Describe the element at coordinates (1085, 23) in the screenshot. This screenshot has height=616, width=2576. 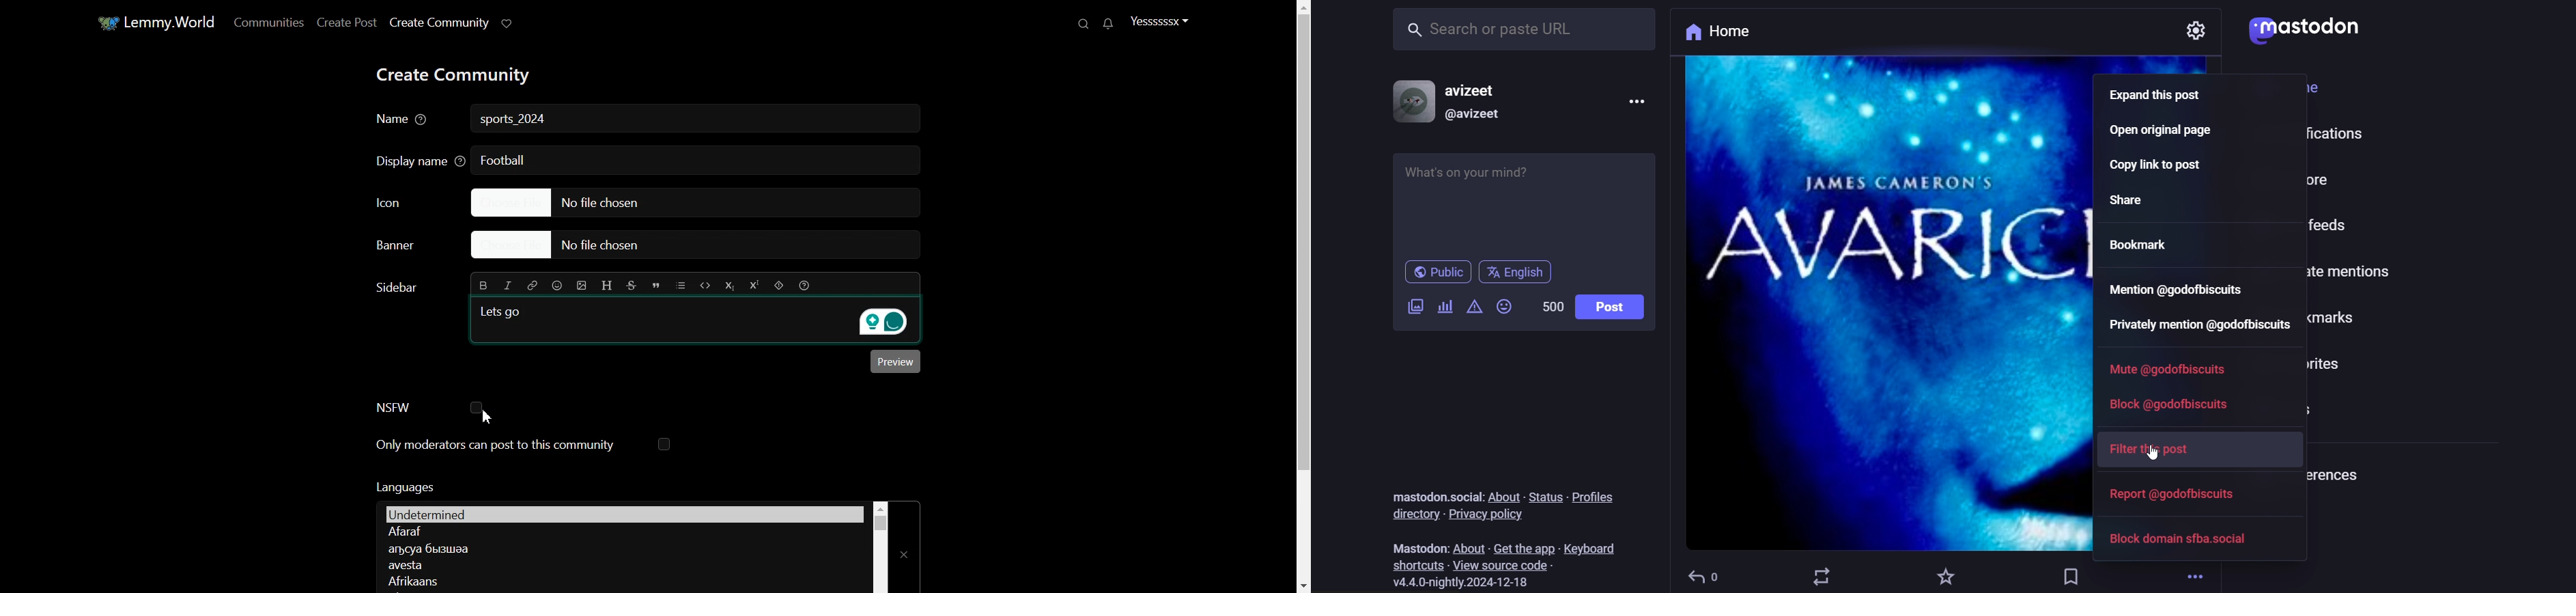
I see `Search` at that location.